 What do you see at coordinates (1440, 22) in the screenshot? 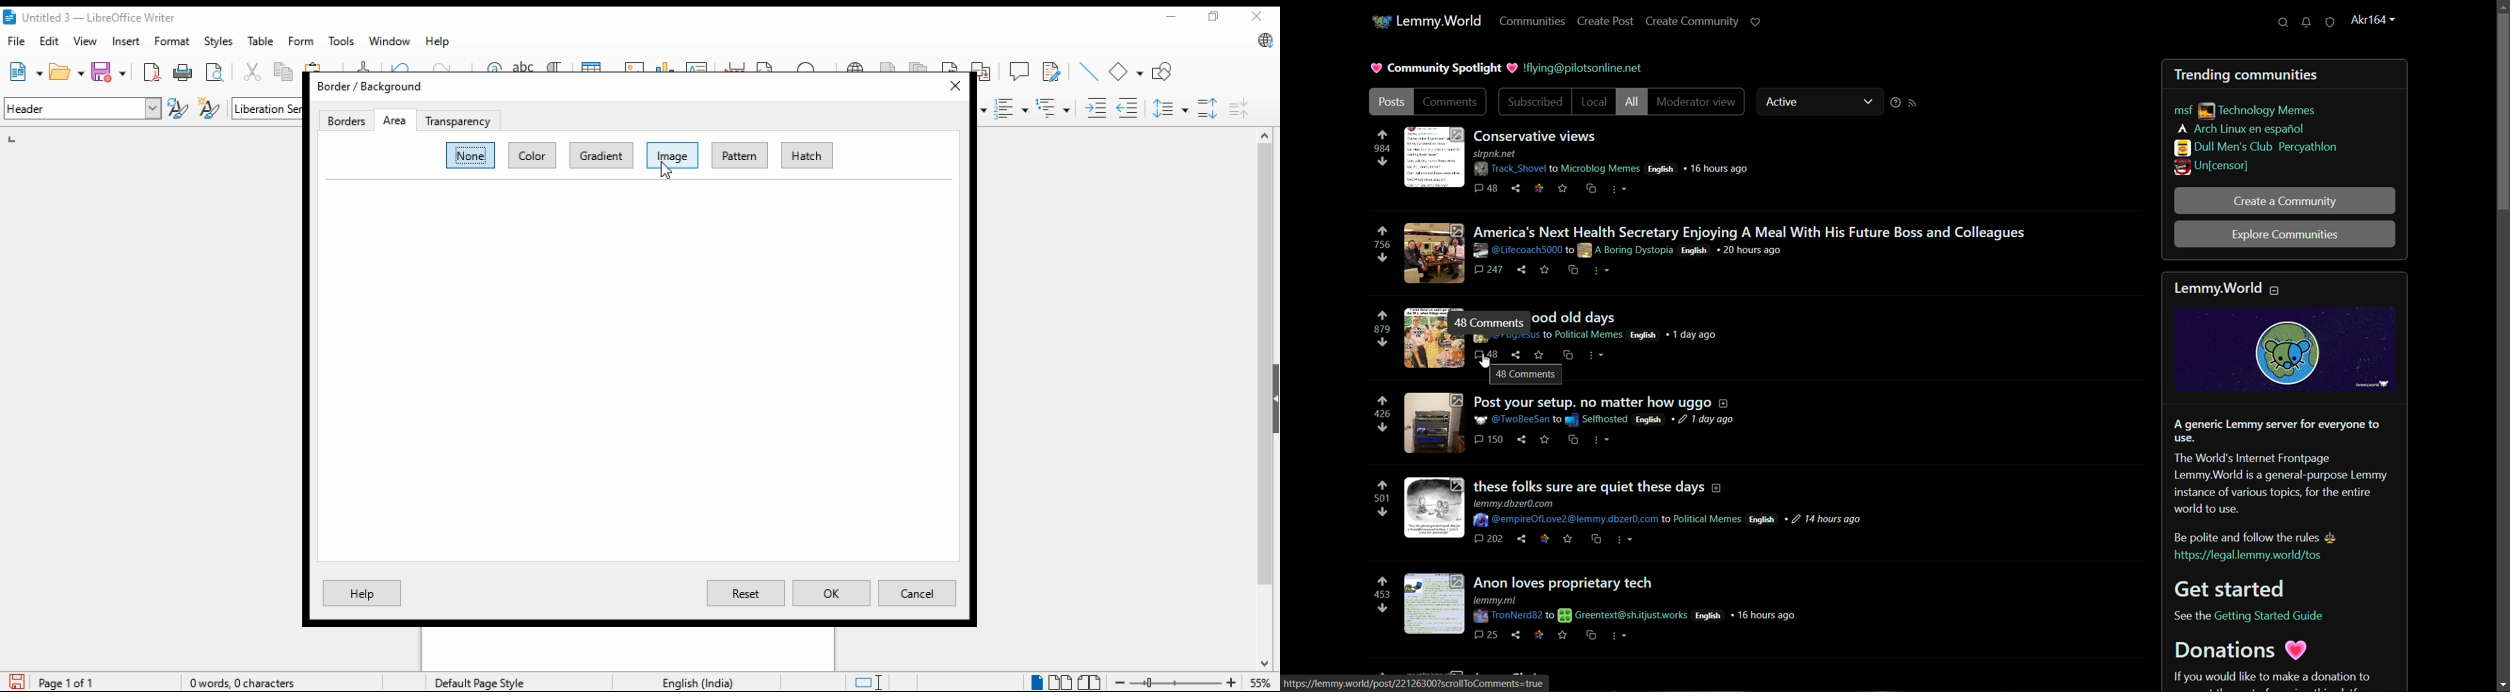
I see `lemmy.world` at bounding box center [1440, 22].